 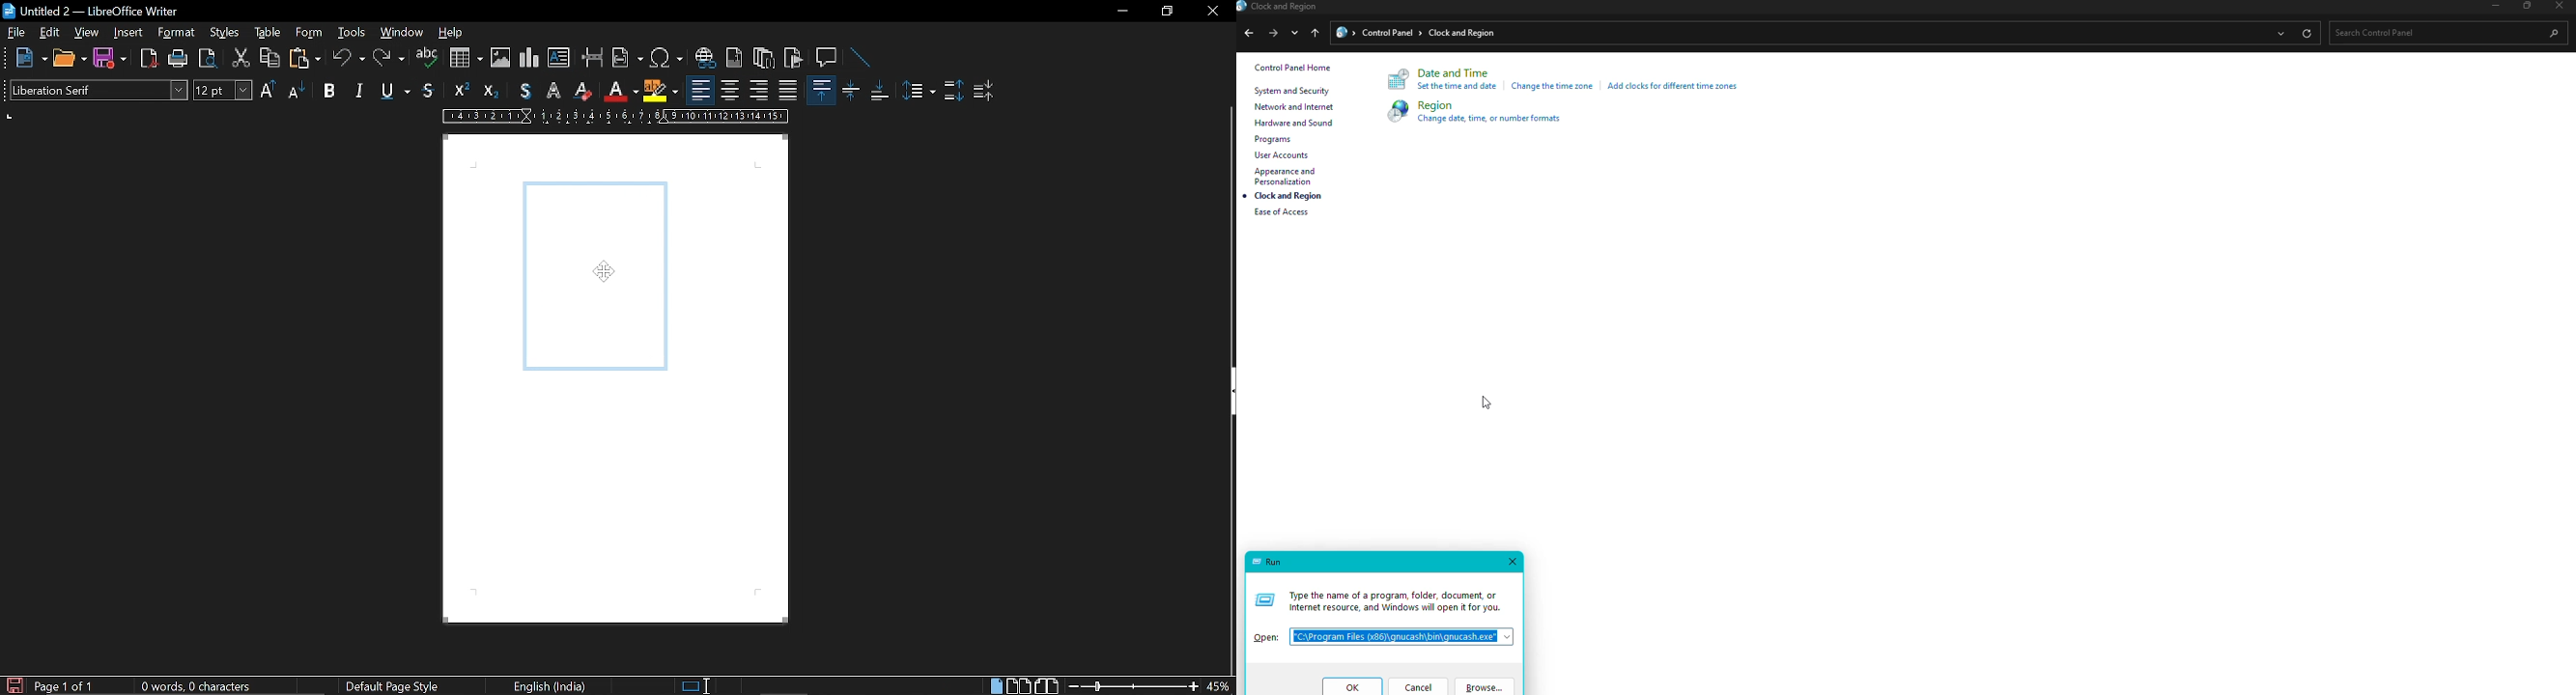 What do you see at coordinates (618, 92) in the screenshot?
I see `font color` at bounding box center [618, 92].